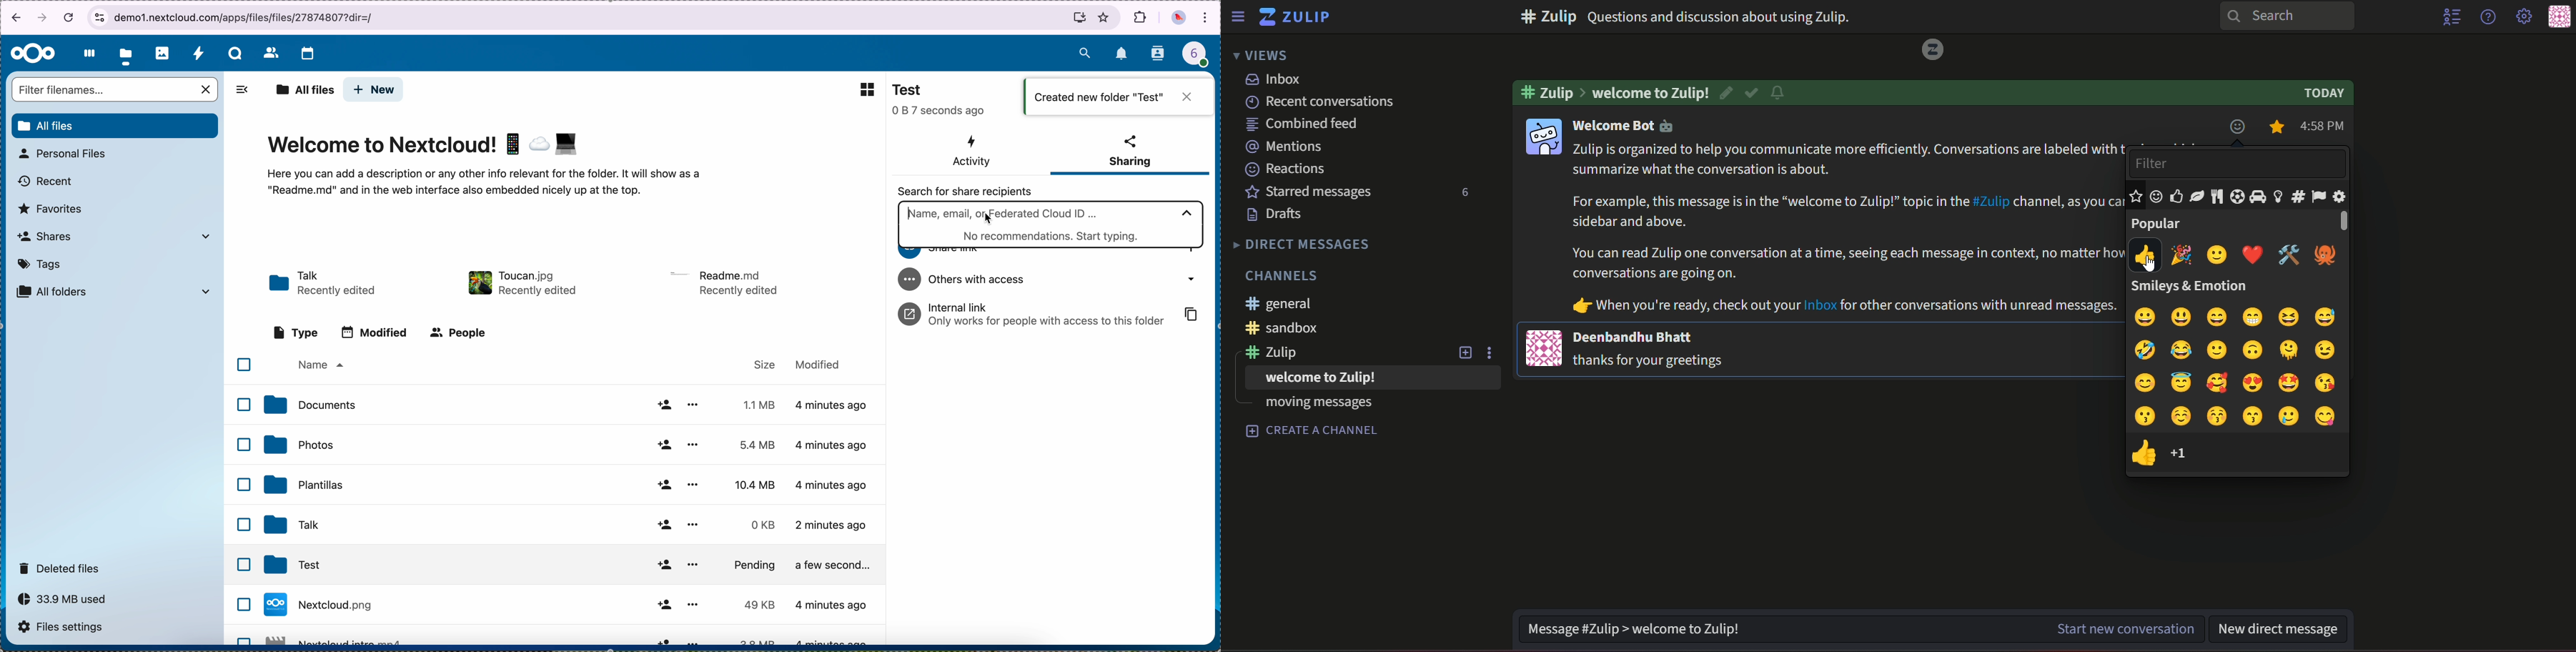  Describe the element at coordinates (1050, 313) in the screenshot. I see `internal link` at that location.